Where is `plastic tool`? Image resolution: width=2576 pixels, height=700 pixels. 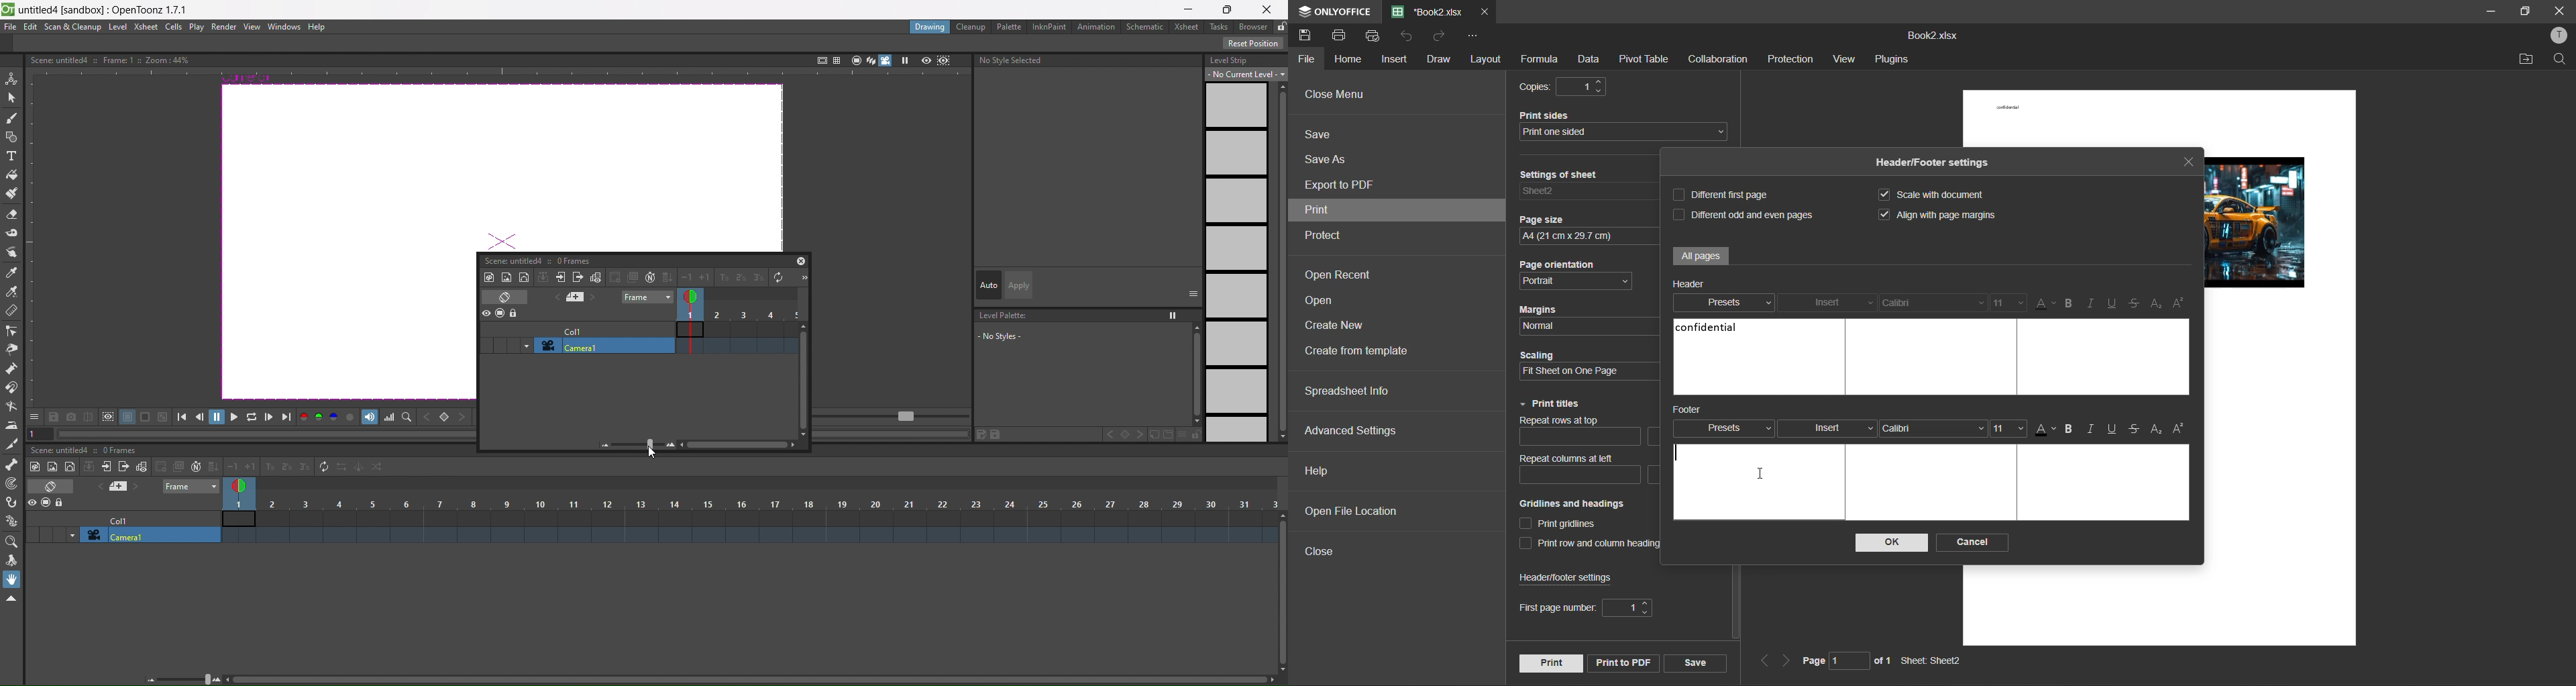
plastic tool is located at coordinates (12, 518).